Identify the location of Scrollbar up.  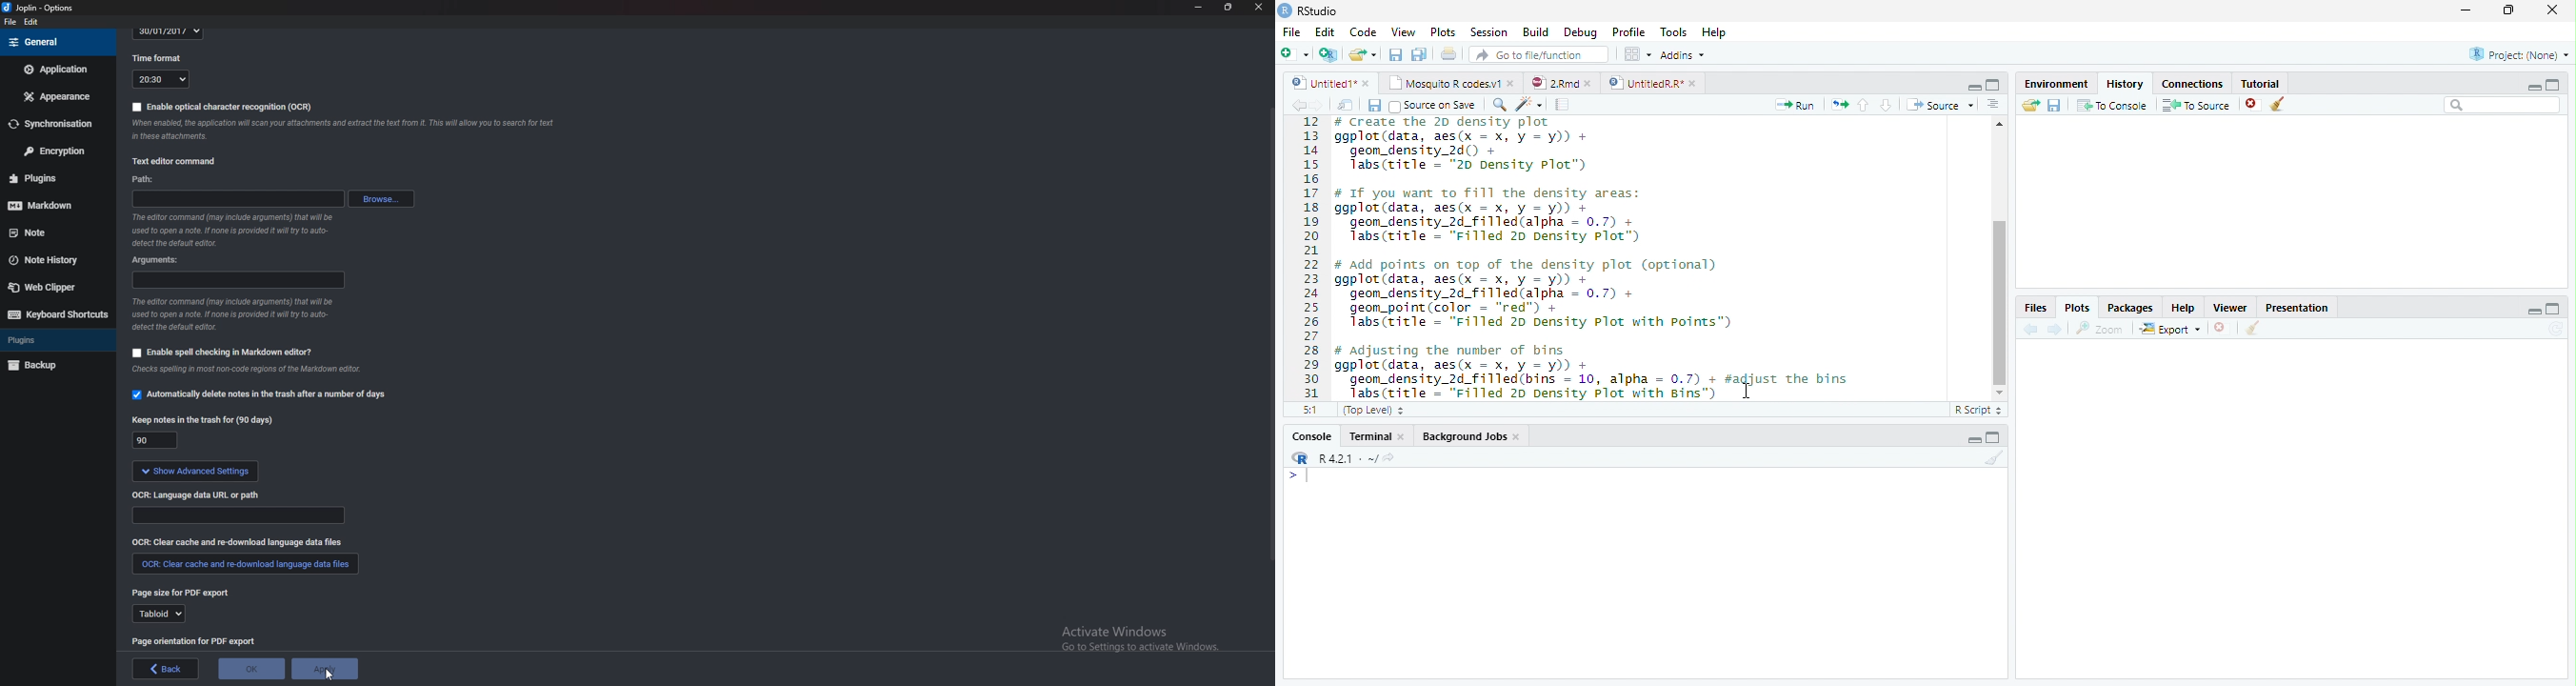
(1997, 124).